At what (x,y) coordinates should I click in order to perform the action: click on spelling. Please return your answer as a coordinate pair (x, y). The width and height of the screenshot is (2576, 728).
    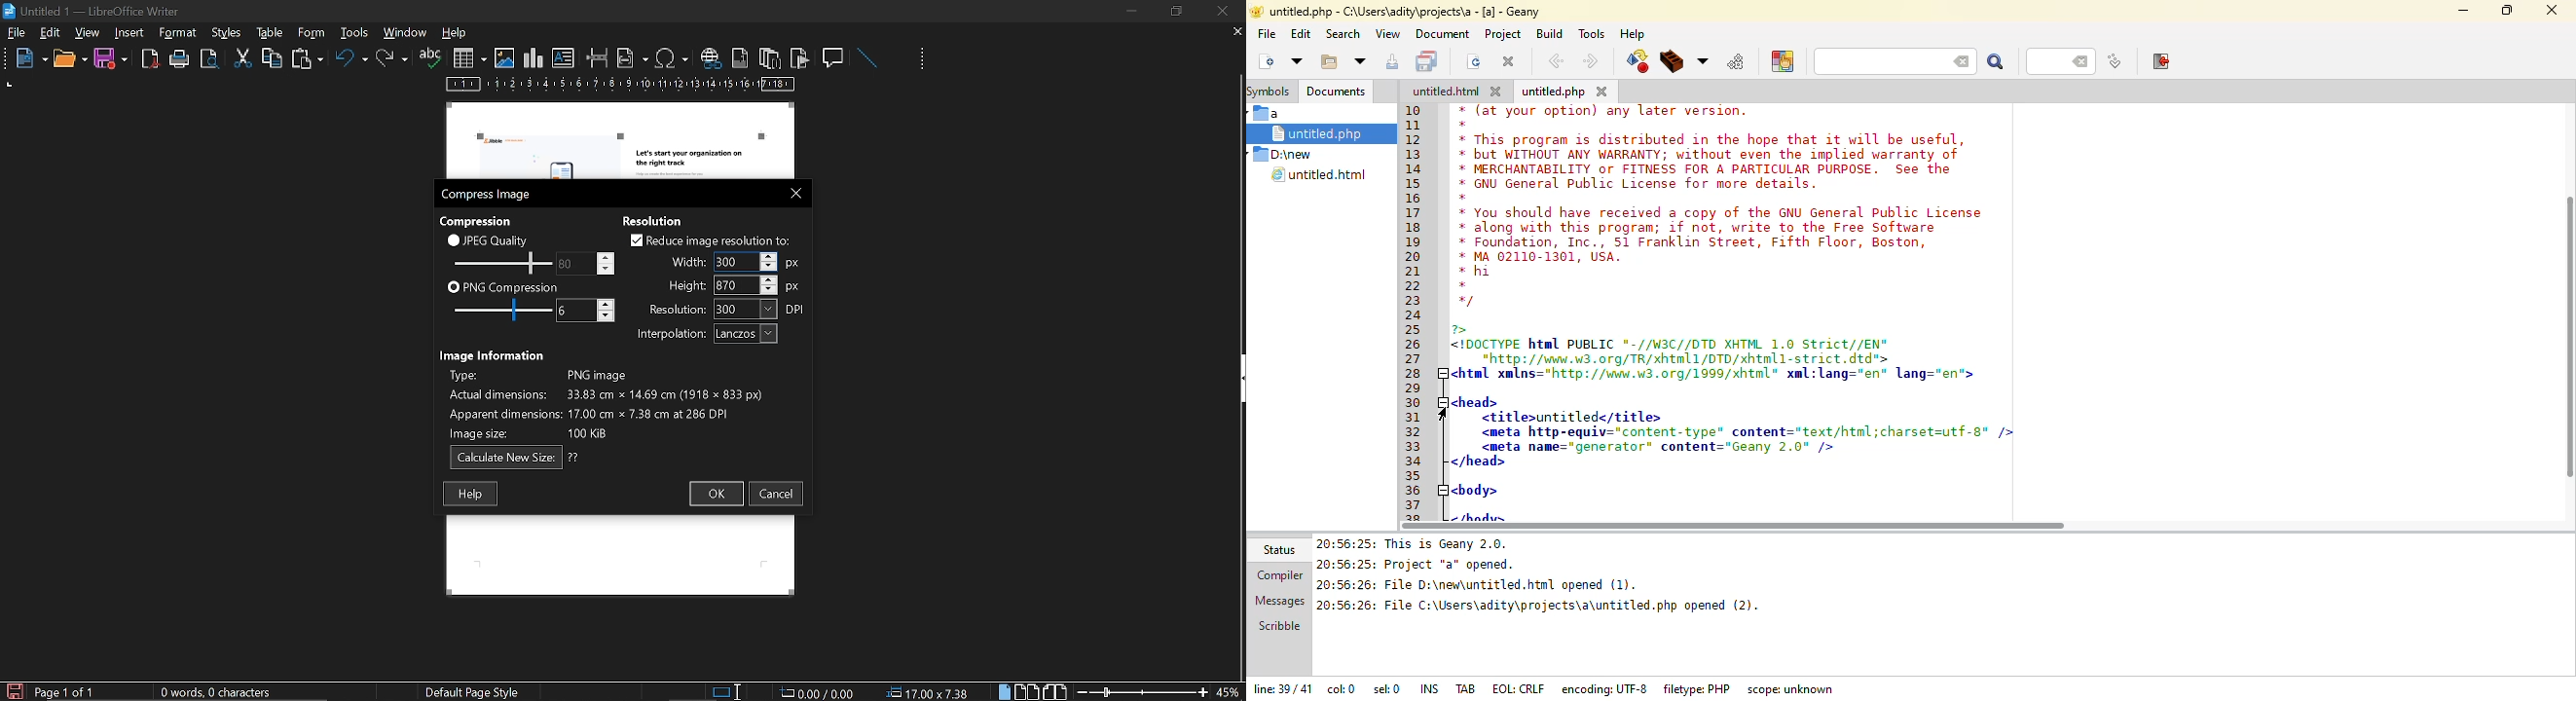
    Looking at the image, I should click on (430, 58).